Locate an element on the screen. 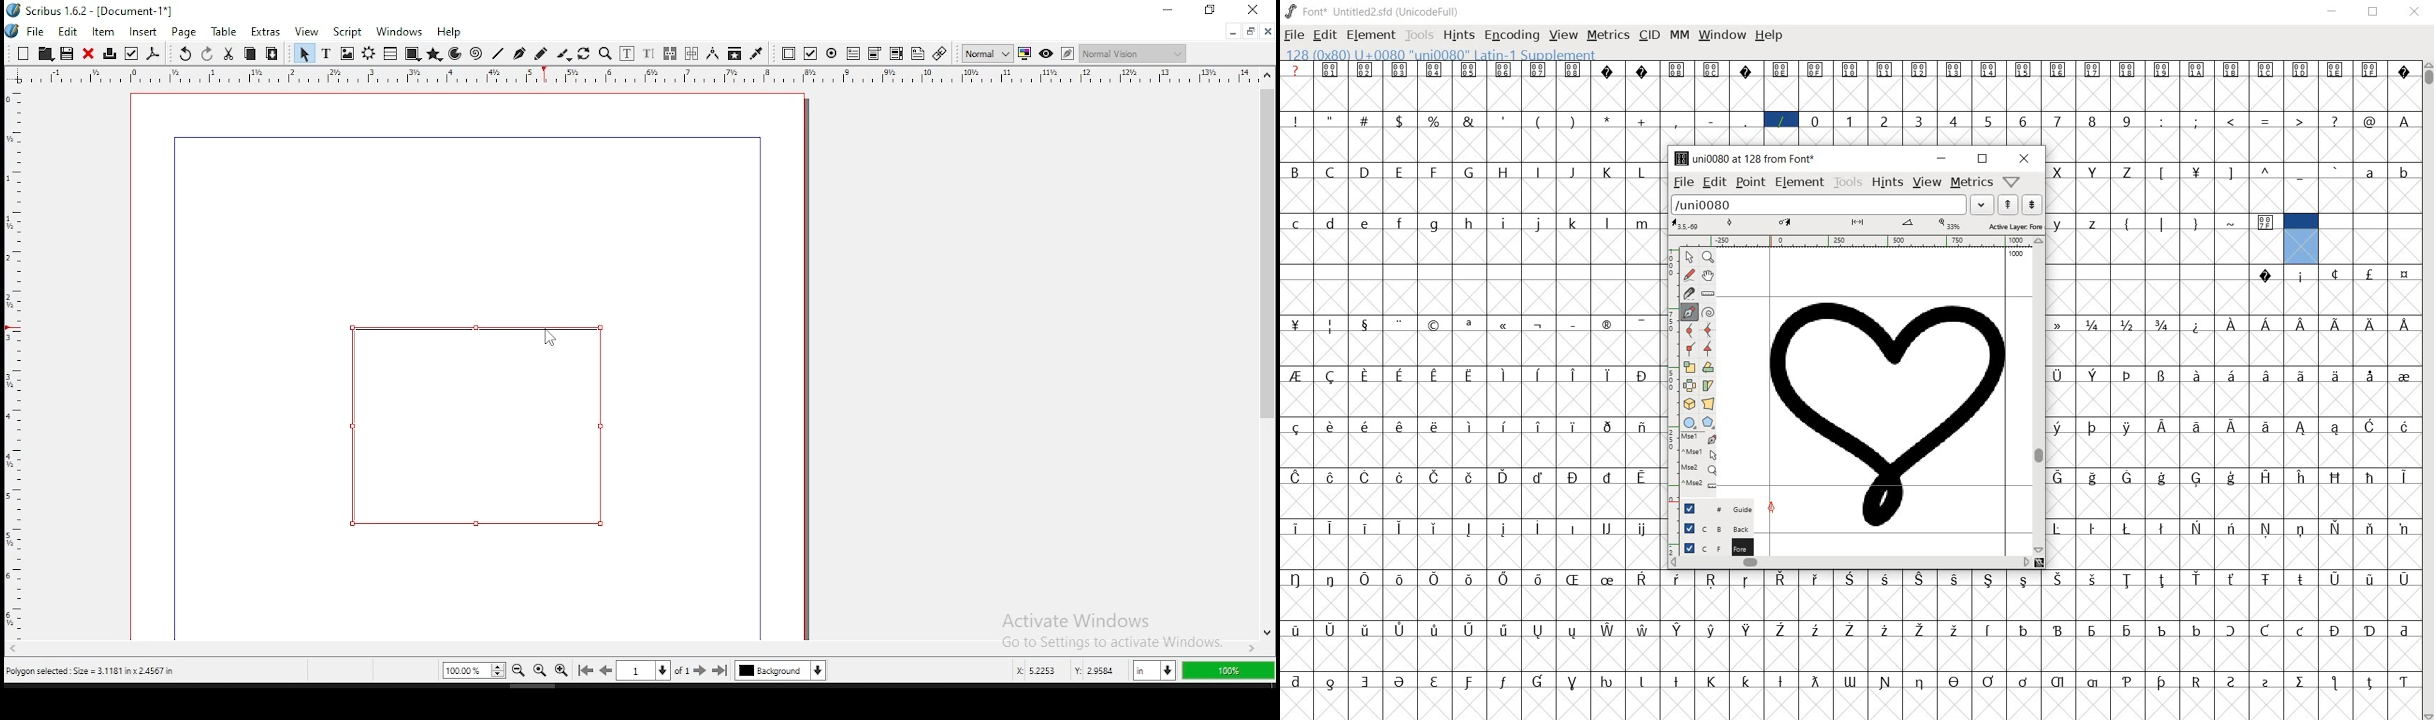 The width and height of the screenshot is (2436, 728). glyph is located at coordinates (1606, 682).